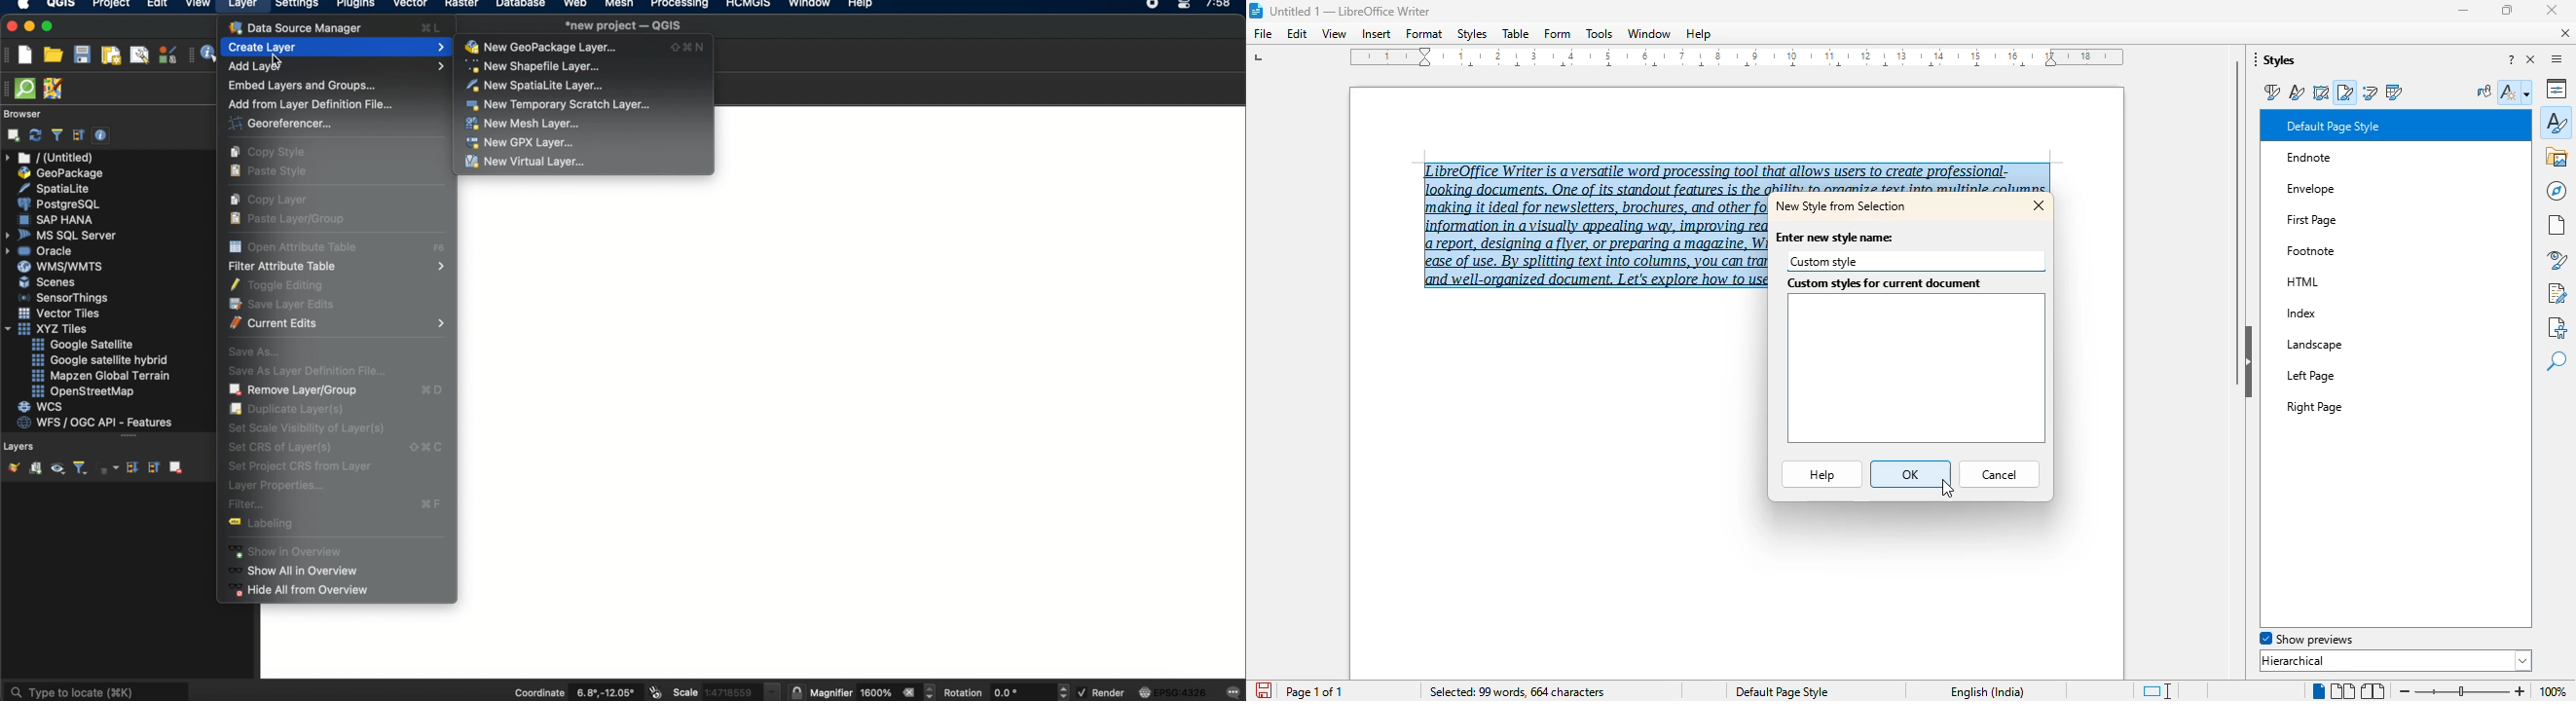 This screenshot has width=2576, height=728. I want to click on English (India), so click(1988, 692).